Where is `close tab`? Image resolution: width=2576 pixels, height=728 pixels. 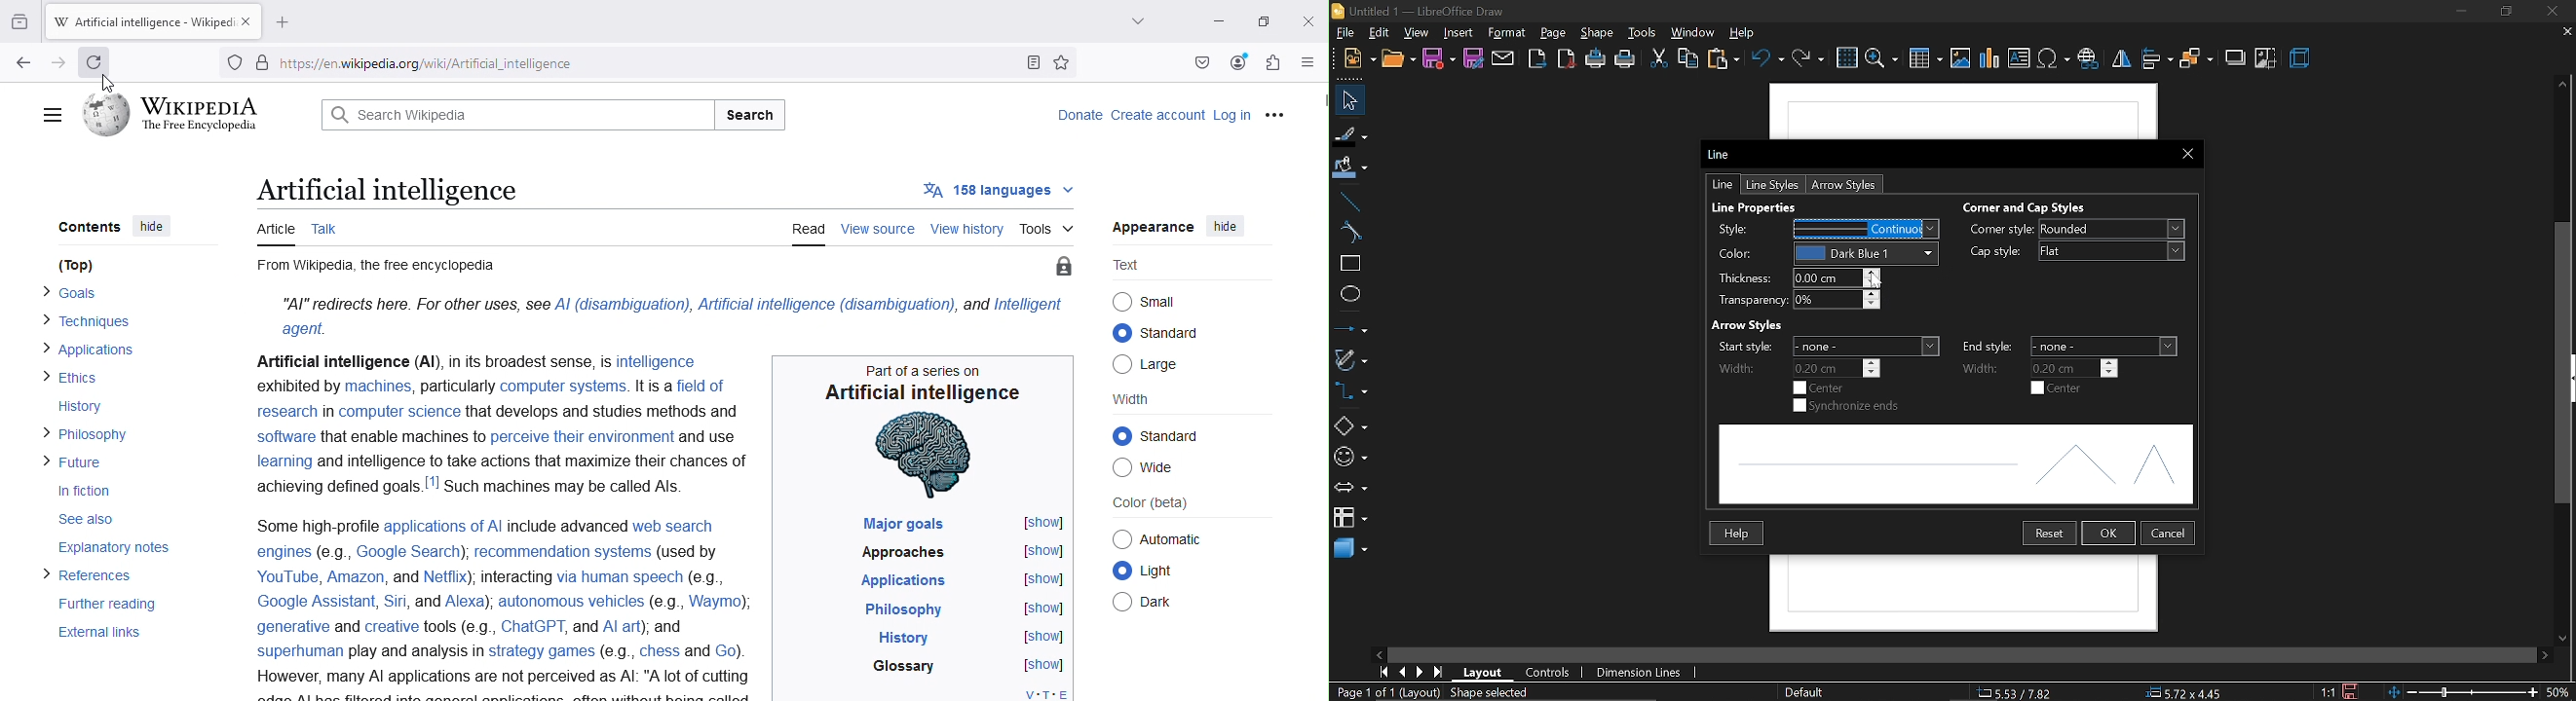
close tab is located at coordinates (2566, 33).